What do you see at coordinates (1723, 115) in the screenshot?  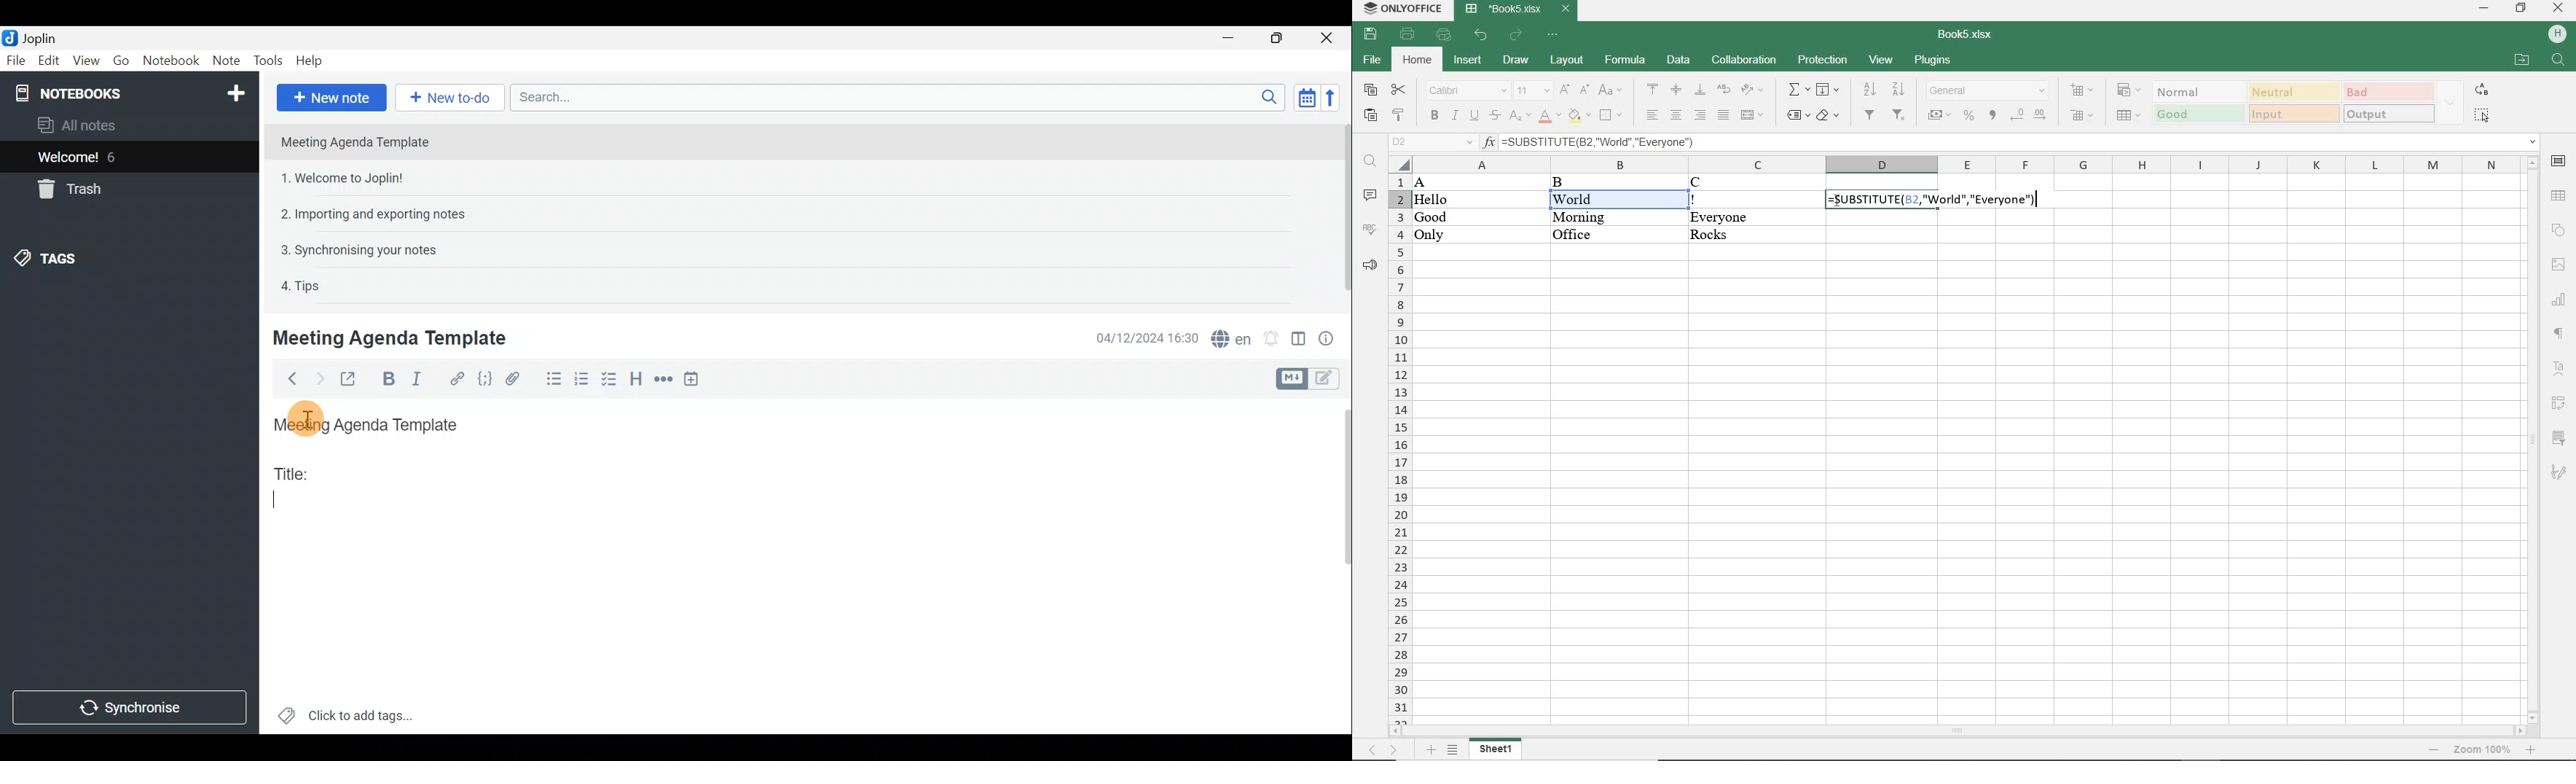 I see `justified` at bounding box center [1723, 115].